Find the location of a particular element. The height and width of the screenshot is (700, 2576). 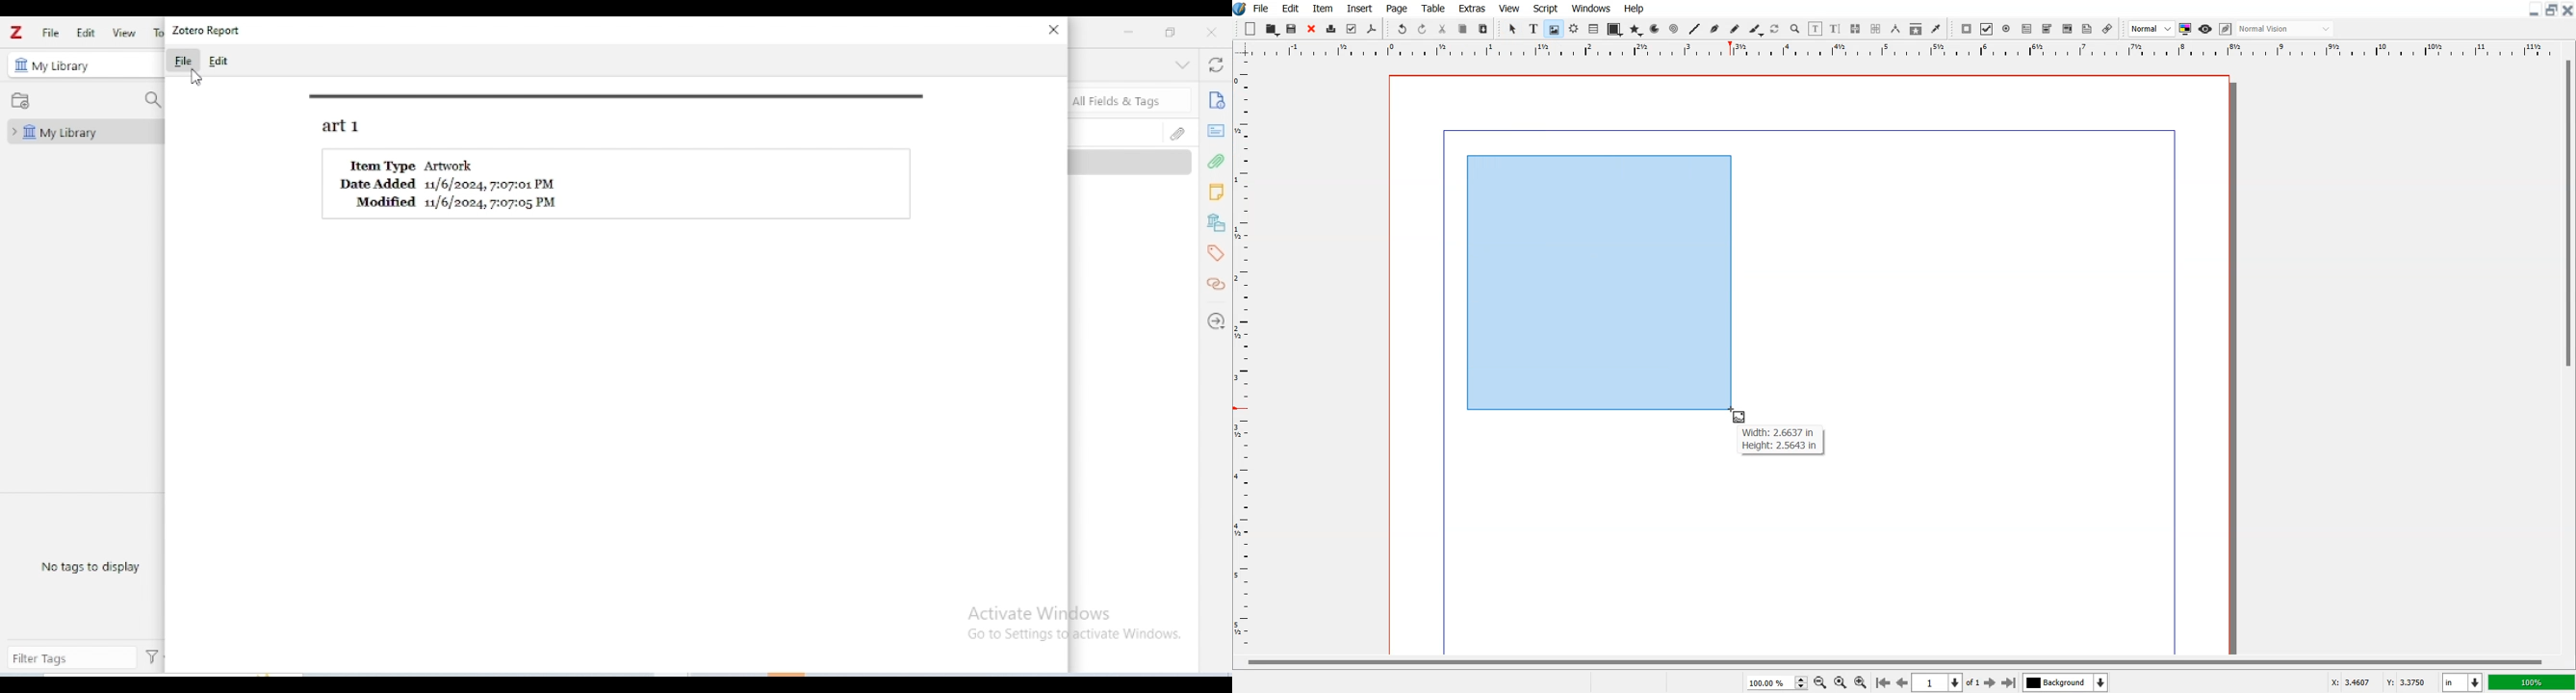

Logo is located at coordinates (1241, 9).